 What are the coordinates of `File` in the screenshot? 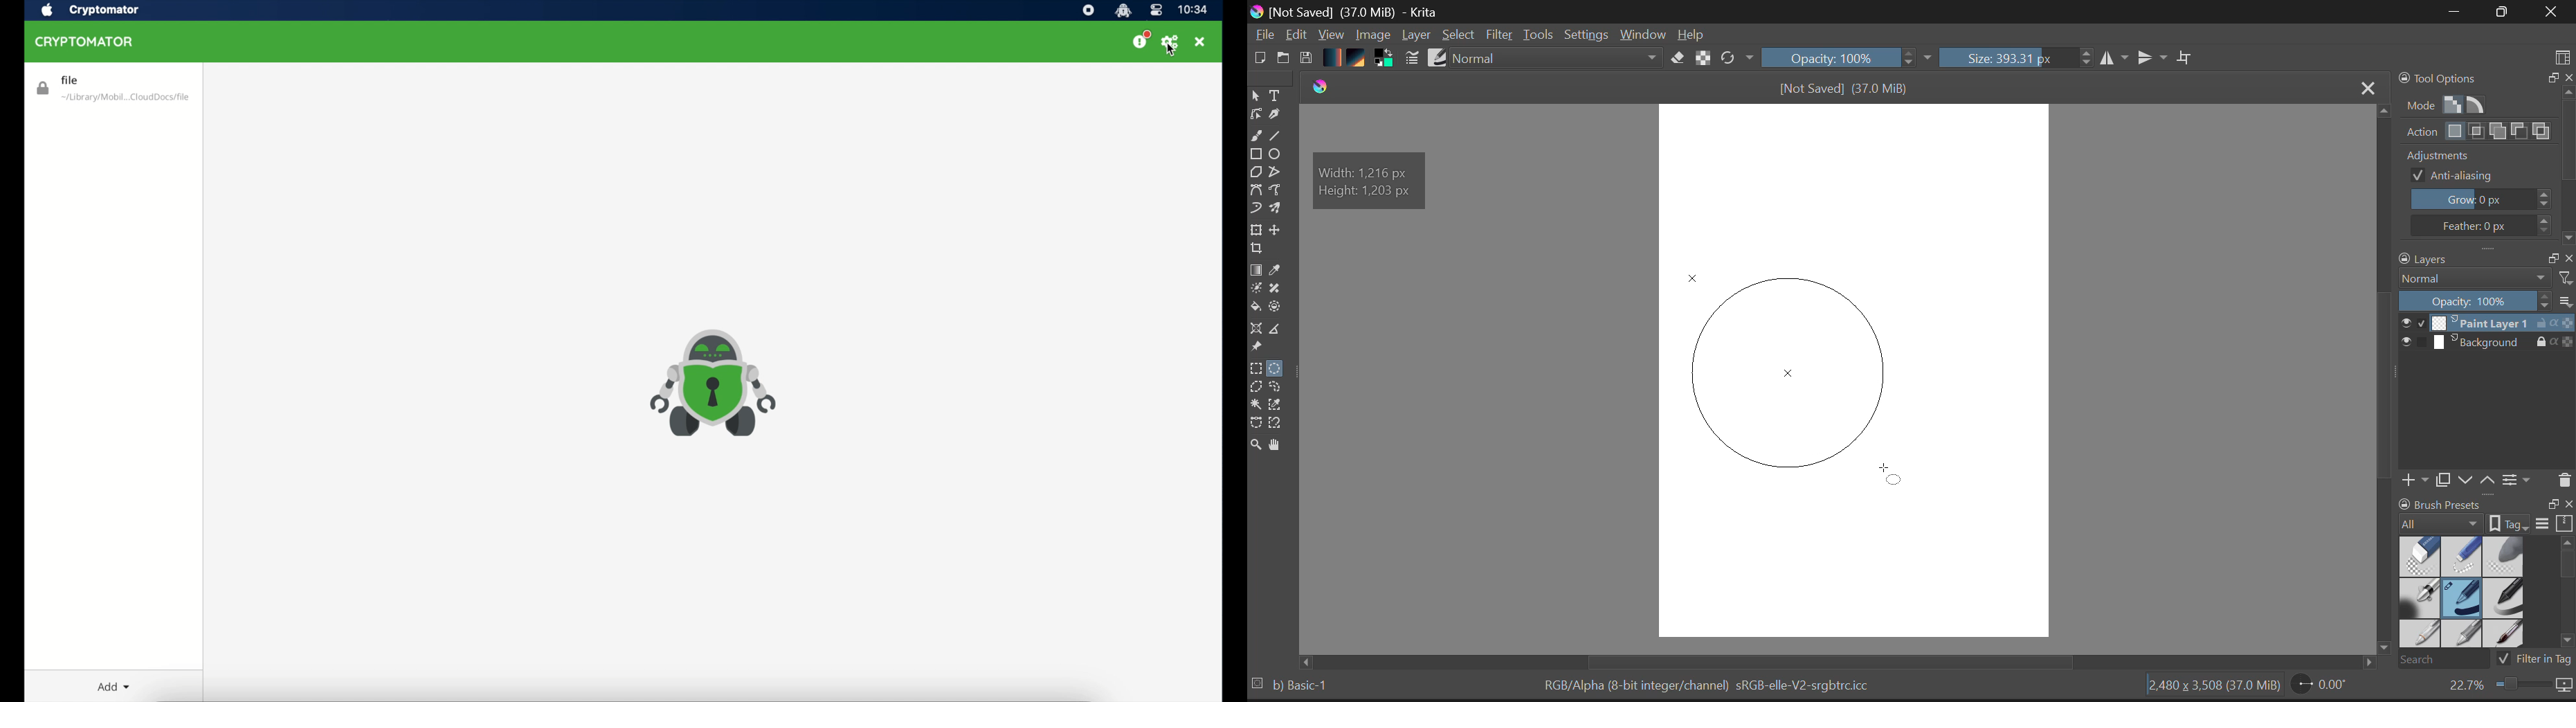 It's located at (1264, 37).